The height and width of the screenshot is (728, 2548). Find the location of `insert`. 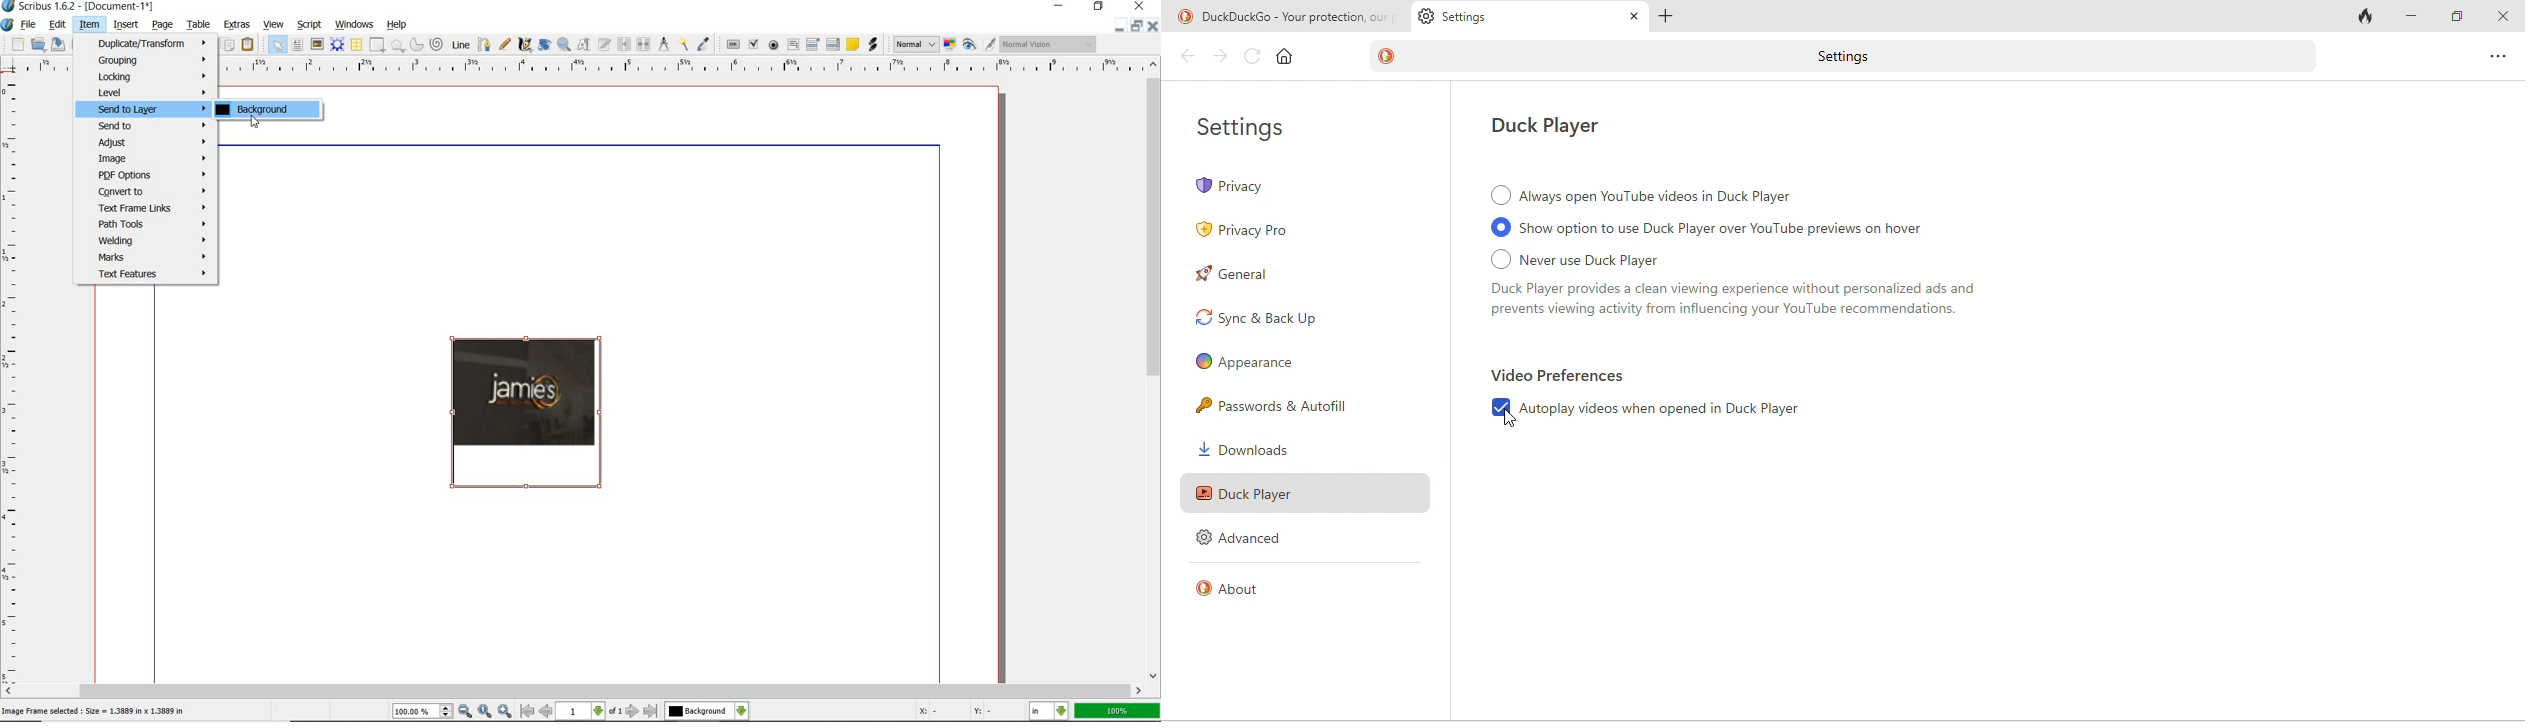

insert is located at coordinates (127, 24).